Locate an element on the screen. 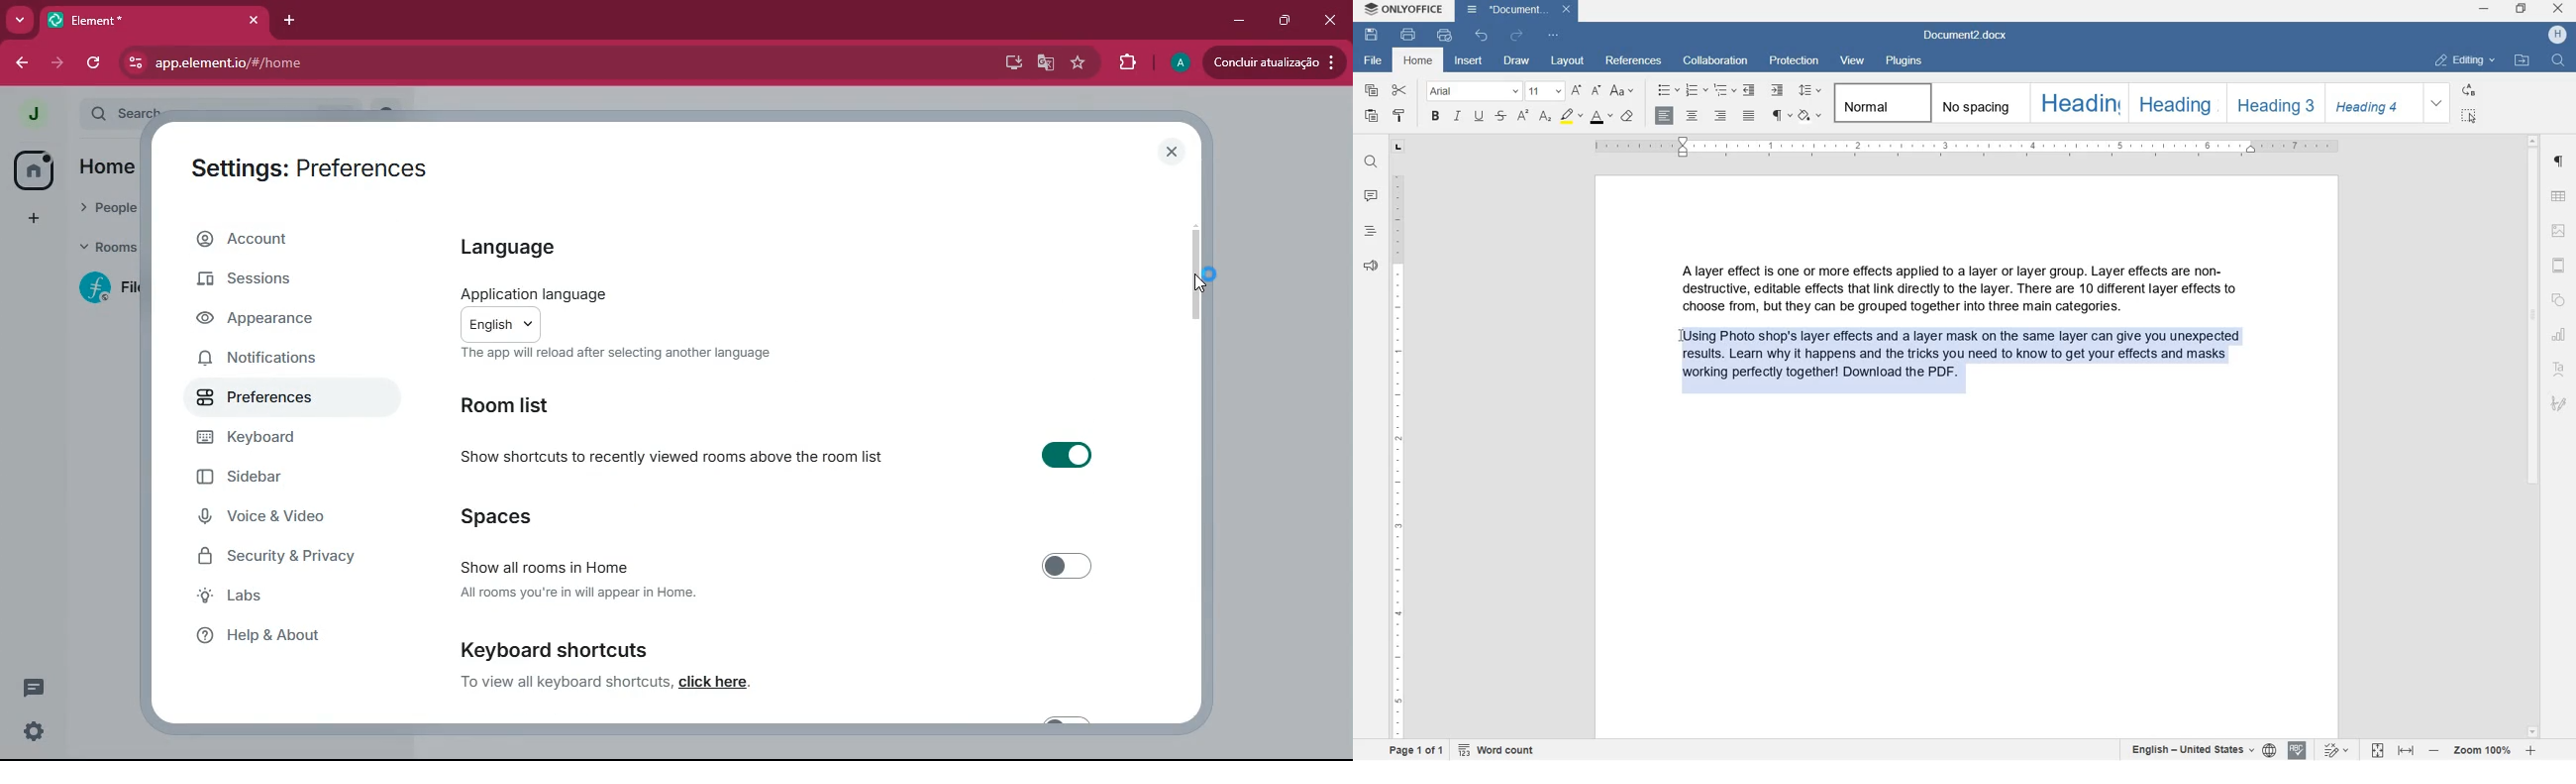  EXPAND FORMATTING STYLE is located at coordinates (2438, 104).